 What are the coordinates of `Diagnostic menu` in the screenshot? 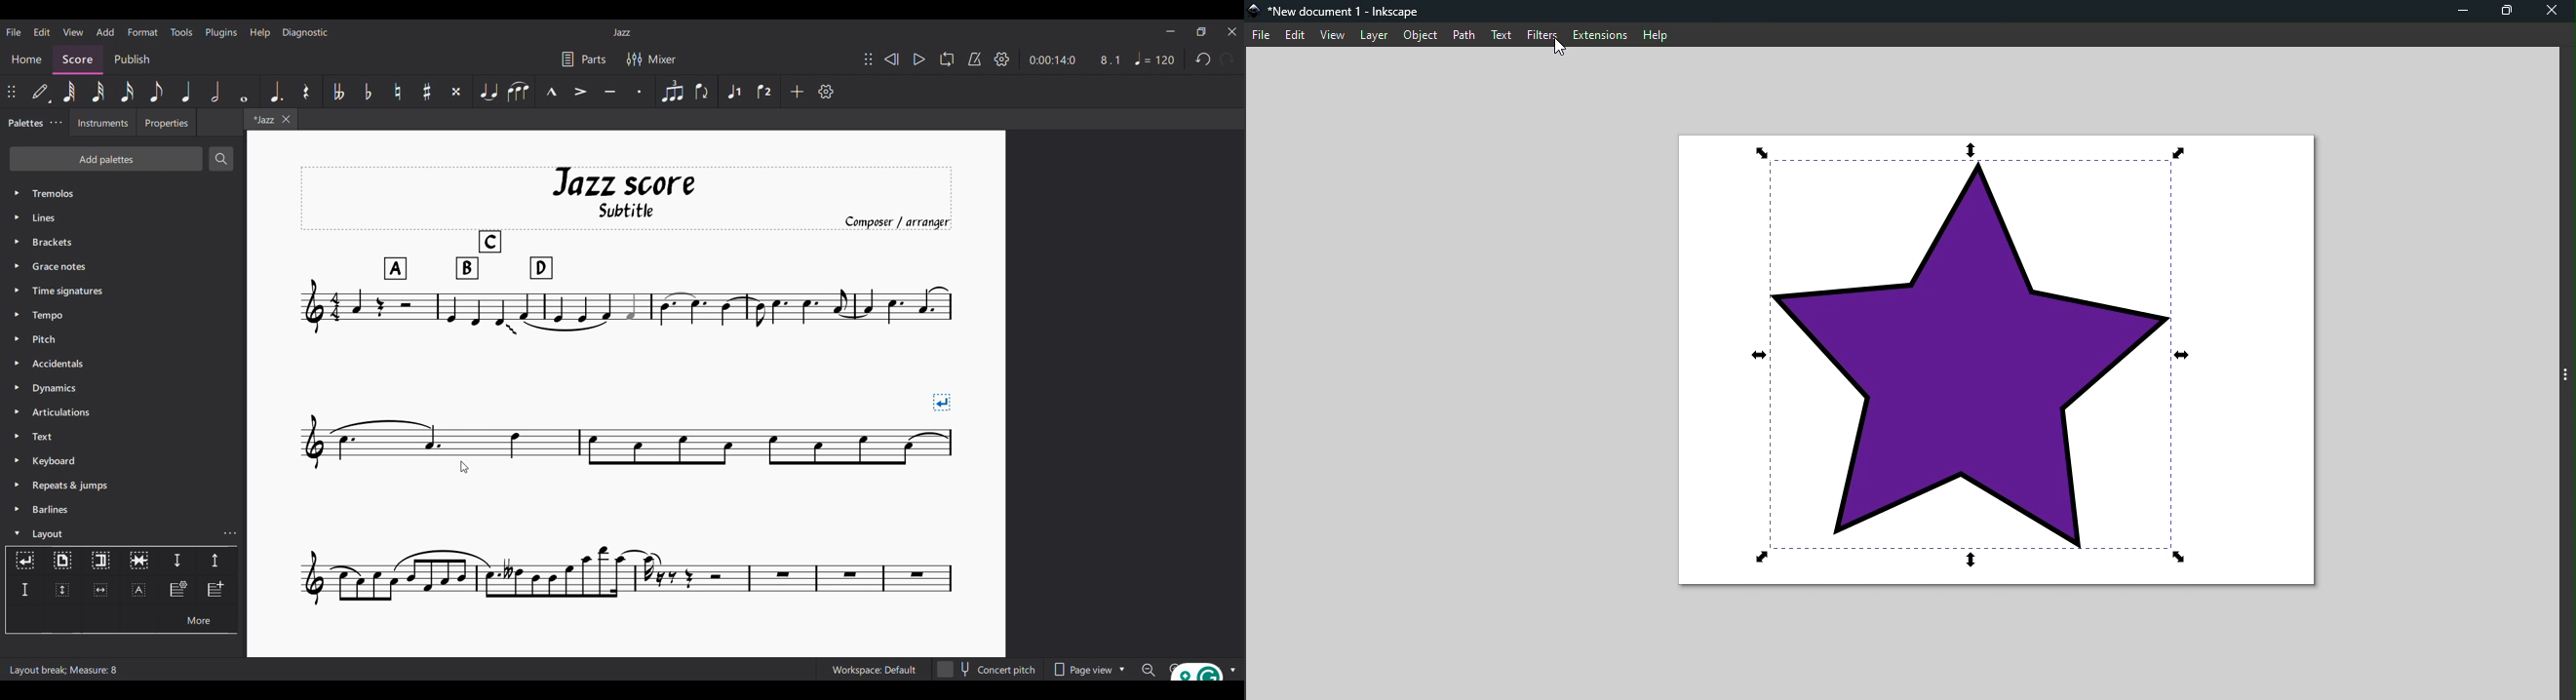 It's located at (305, 32).